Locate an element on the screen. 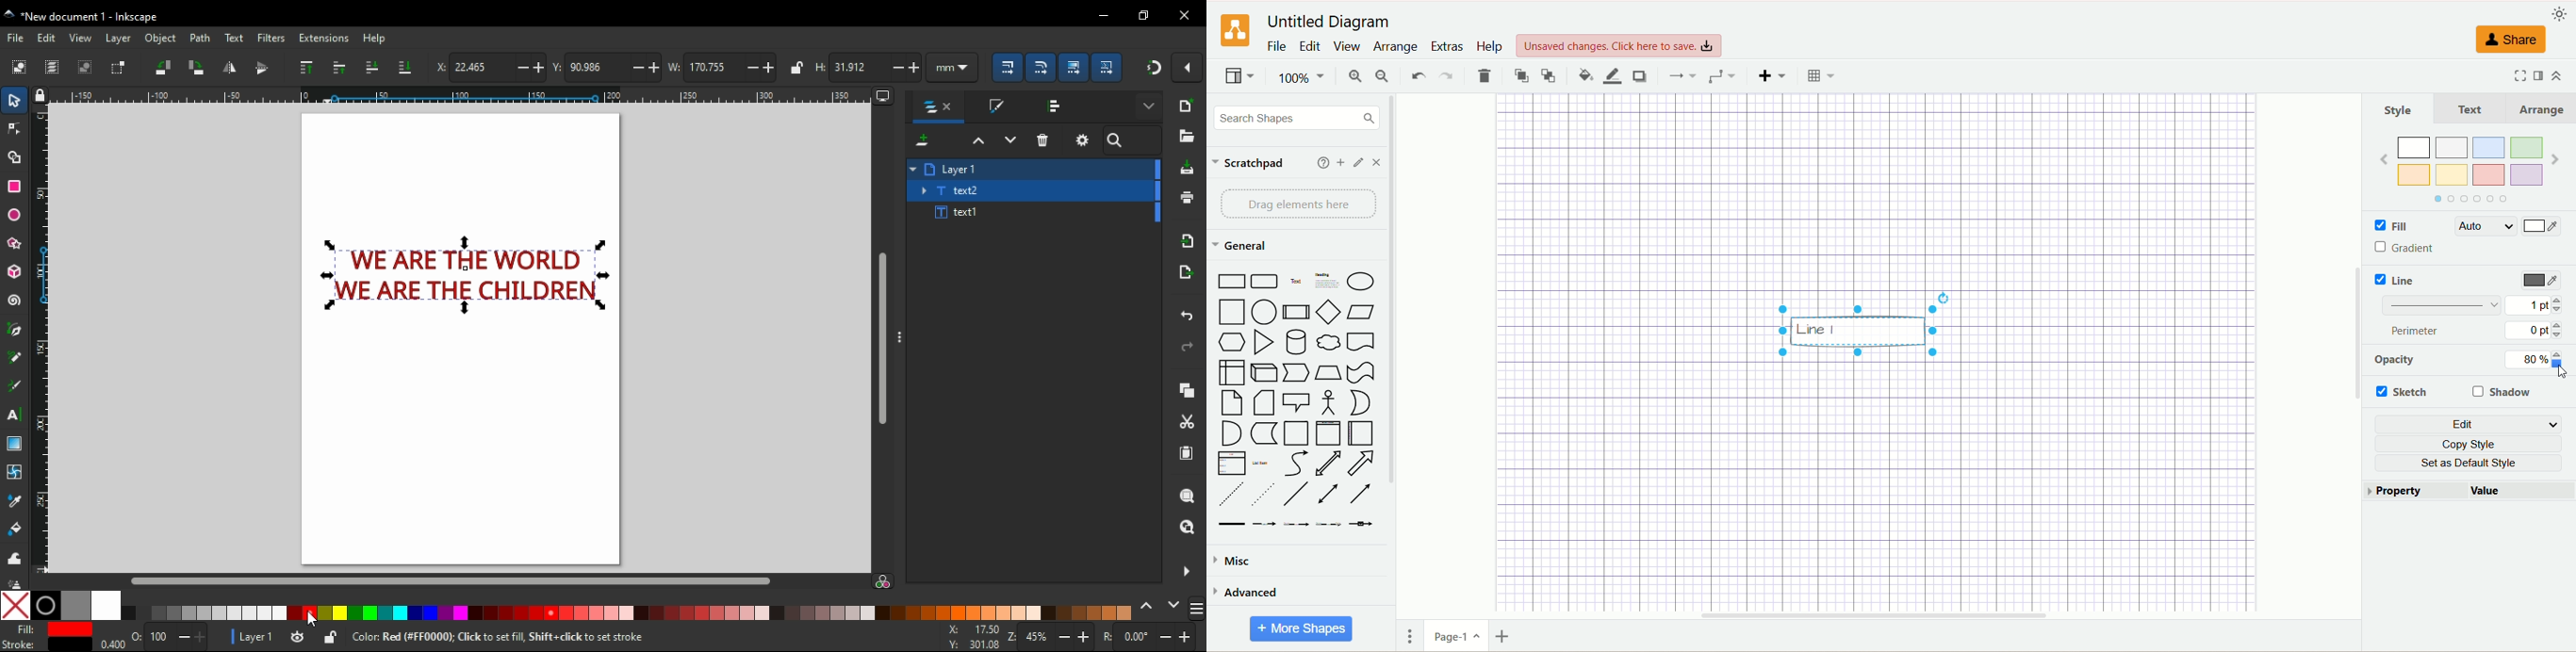 Image resolution: width=2576 pixels, height=672 pixels. misc is located at coordinates (1239, 561).